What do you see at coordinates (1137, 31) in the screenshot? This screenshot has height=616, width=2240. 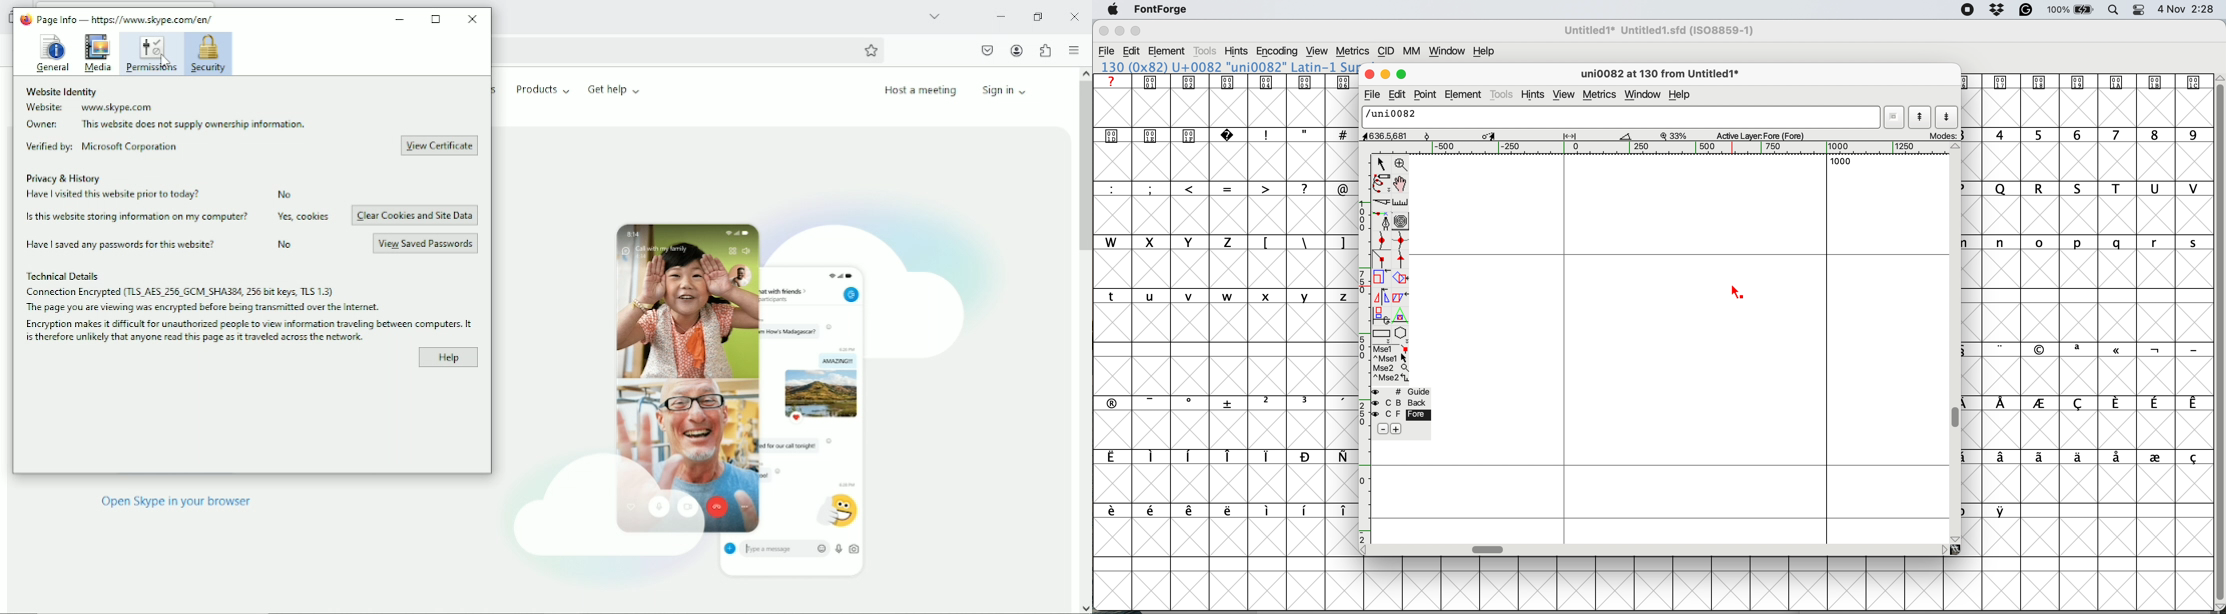 I see `maximise` at bounding box center [1137, 31].